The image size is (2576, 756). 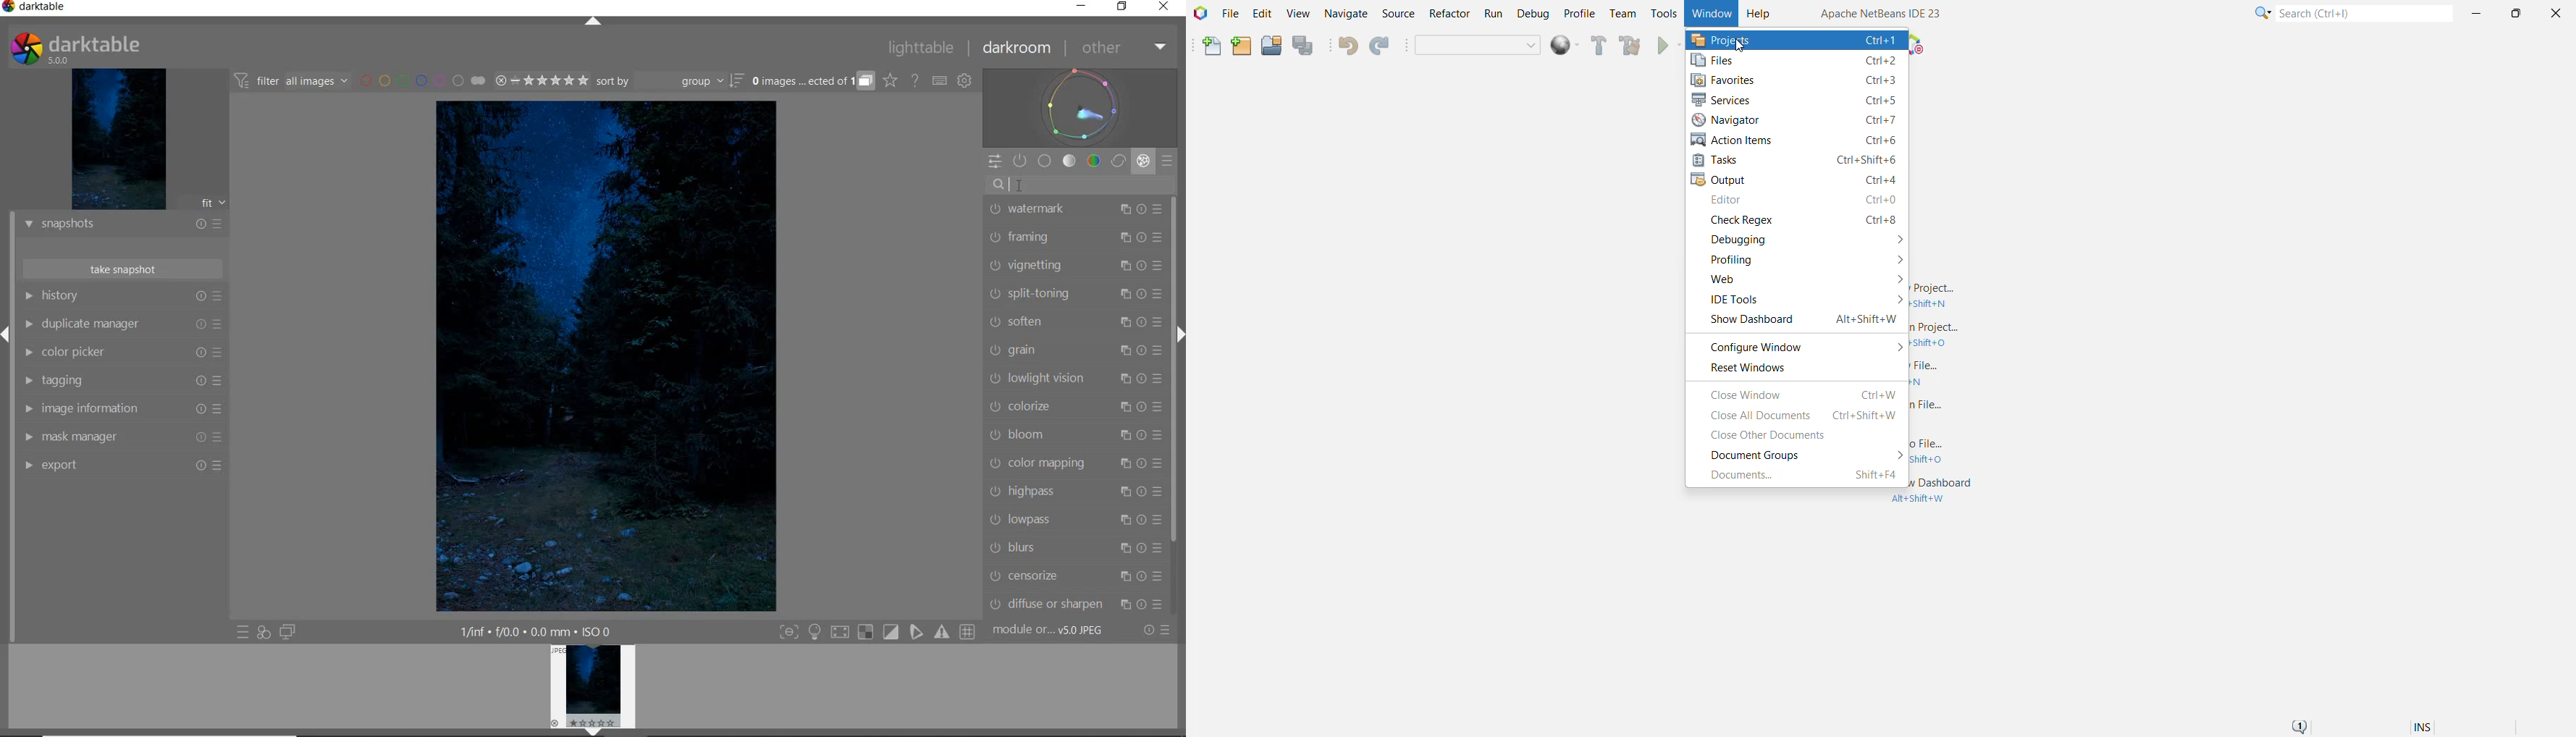 What do you see at coordinates (263, 633) in the screenshot?
I see `QUICK ACCESS FOR APPLYING ANY OF YOUR STYLES` at bounding box center [263, 633].